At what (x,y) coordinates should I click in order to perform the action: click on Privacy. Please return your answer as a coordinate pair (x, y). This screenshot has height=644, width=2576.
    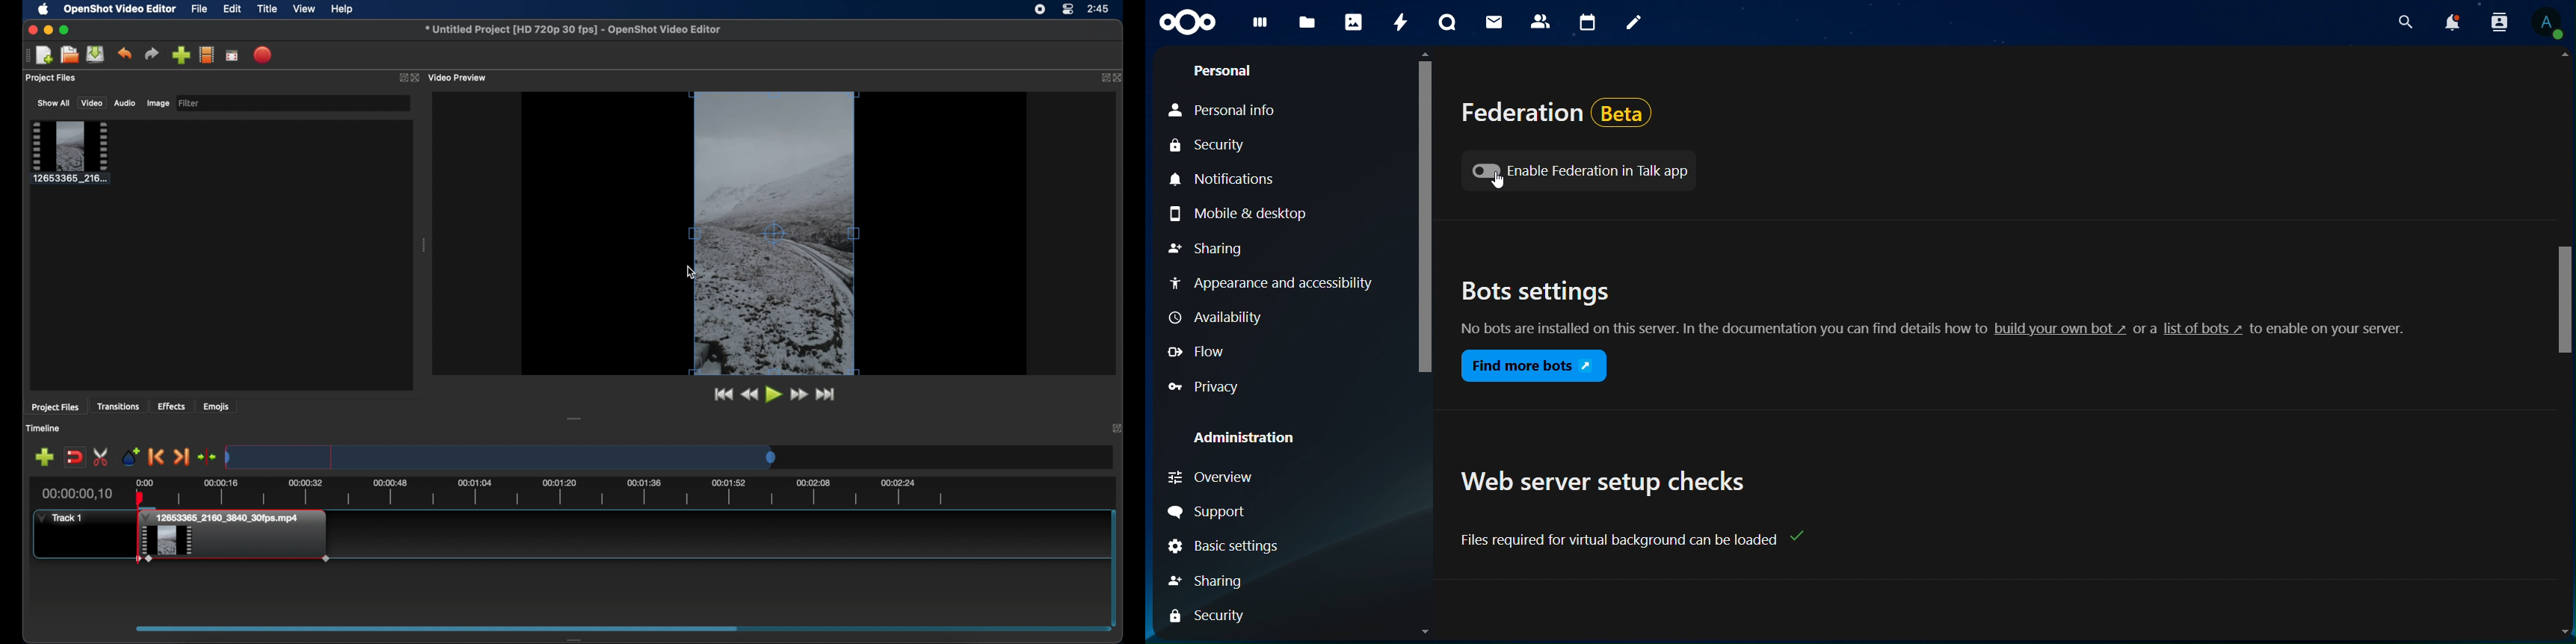
    Looking at the image, I should click on (1204, 387).